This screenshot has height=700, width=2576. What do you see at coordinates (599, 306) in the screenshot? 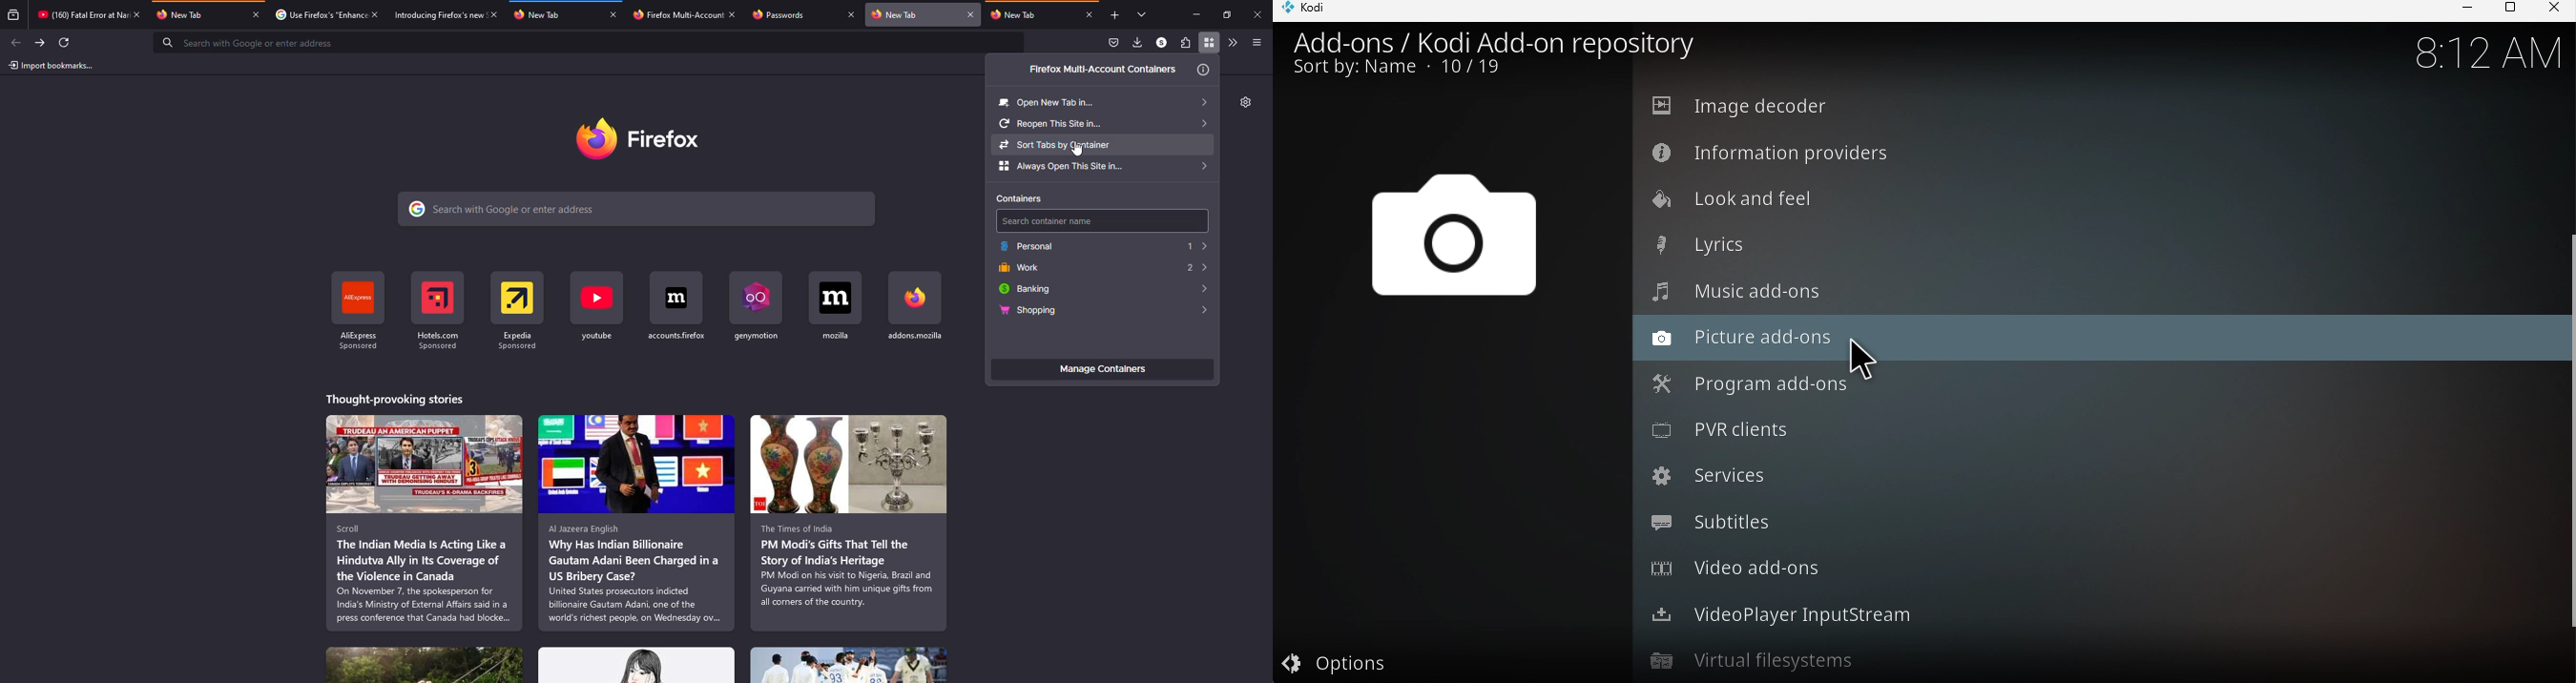
I see `shortcut` at bounding box center [599, 306].